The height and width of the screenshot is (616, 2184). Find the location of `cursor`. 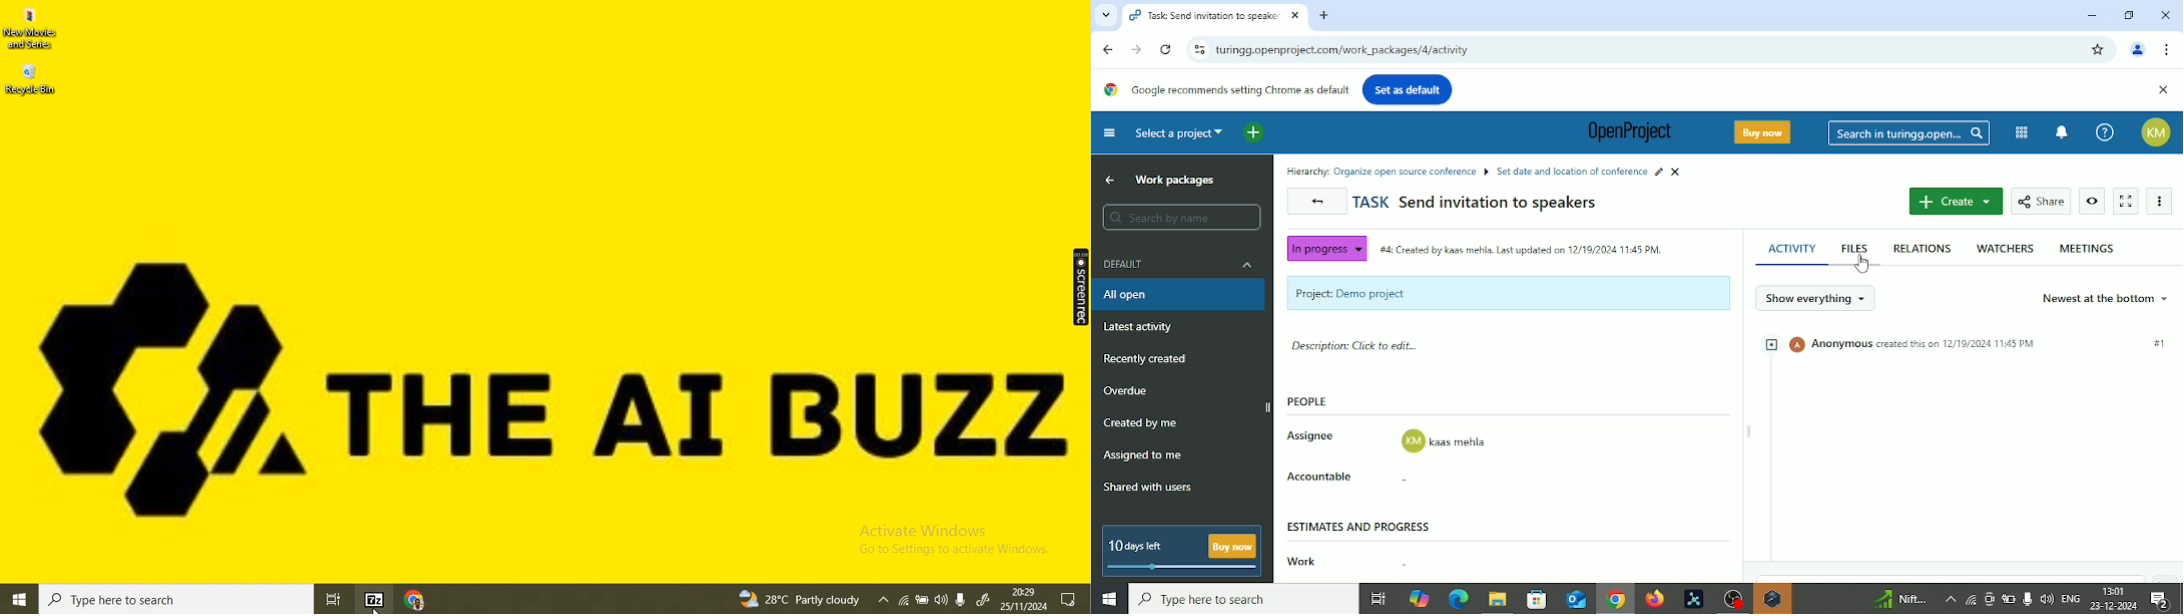

cursor is located at coordinates (378, 607).